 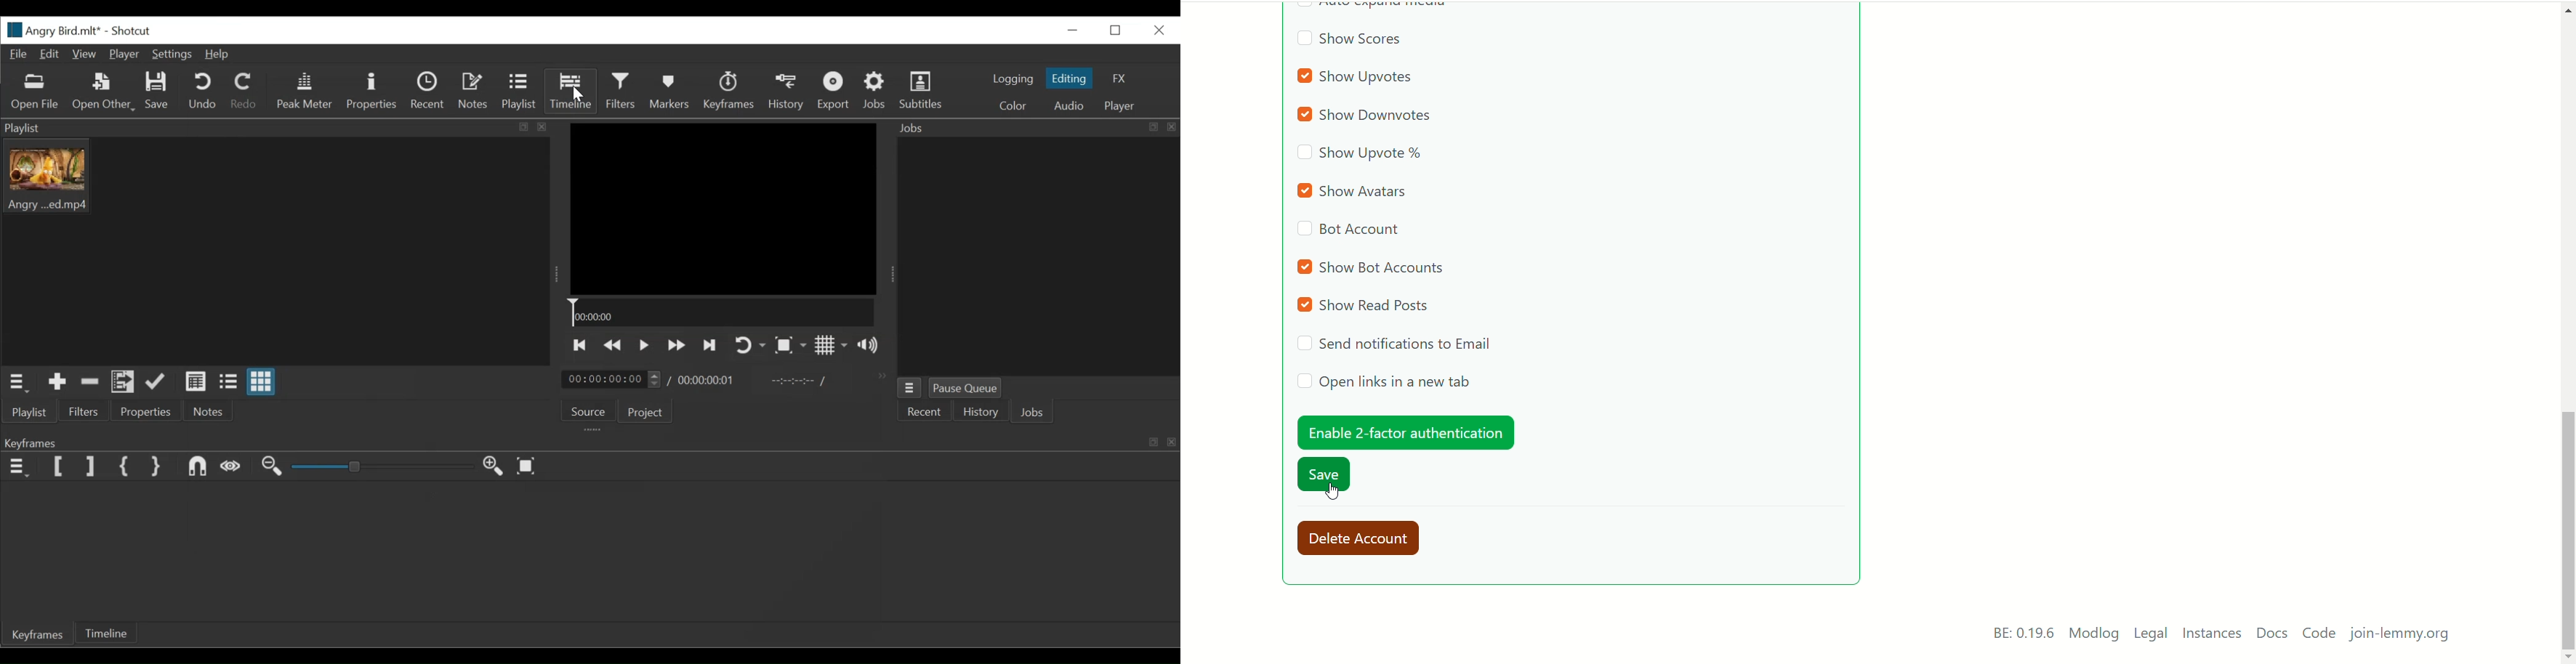 What do you see at coordinates (1356, 190) in the screenshot?
I see `selected show avatars` at bounding box center [1356, 190].